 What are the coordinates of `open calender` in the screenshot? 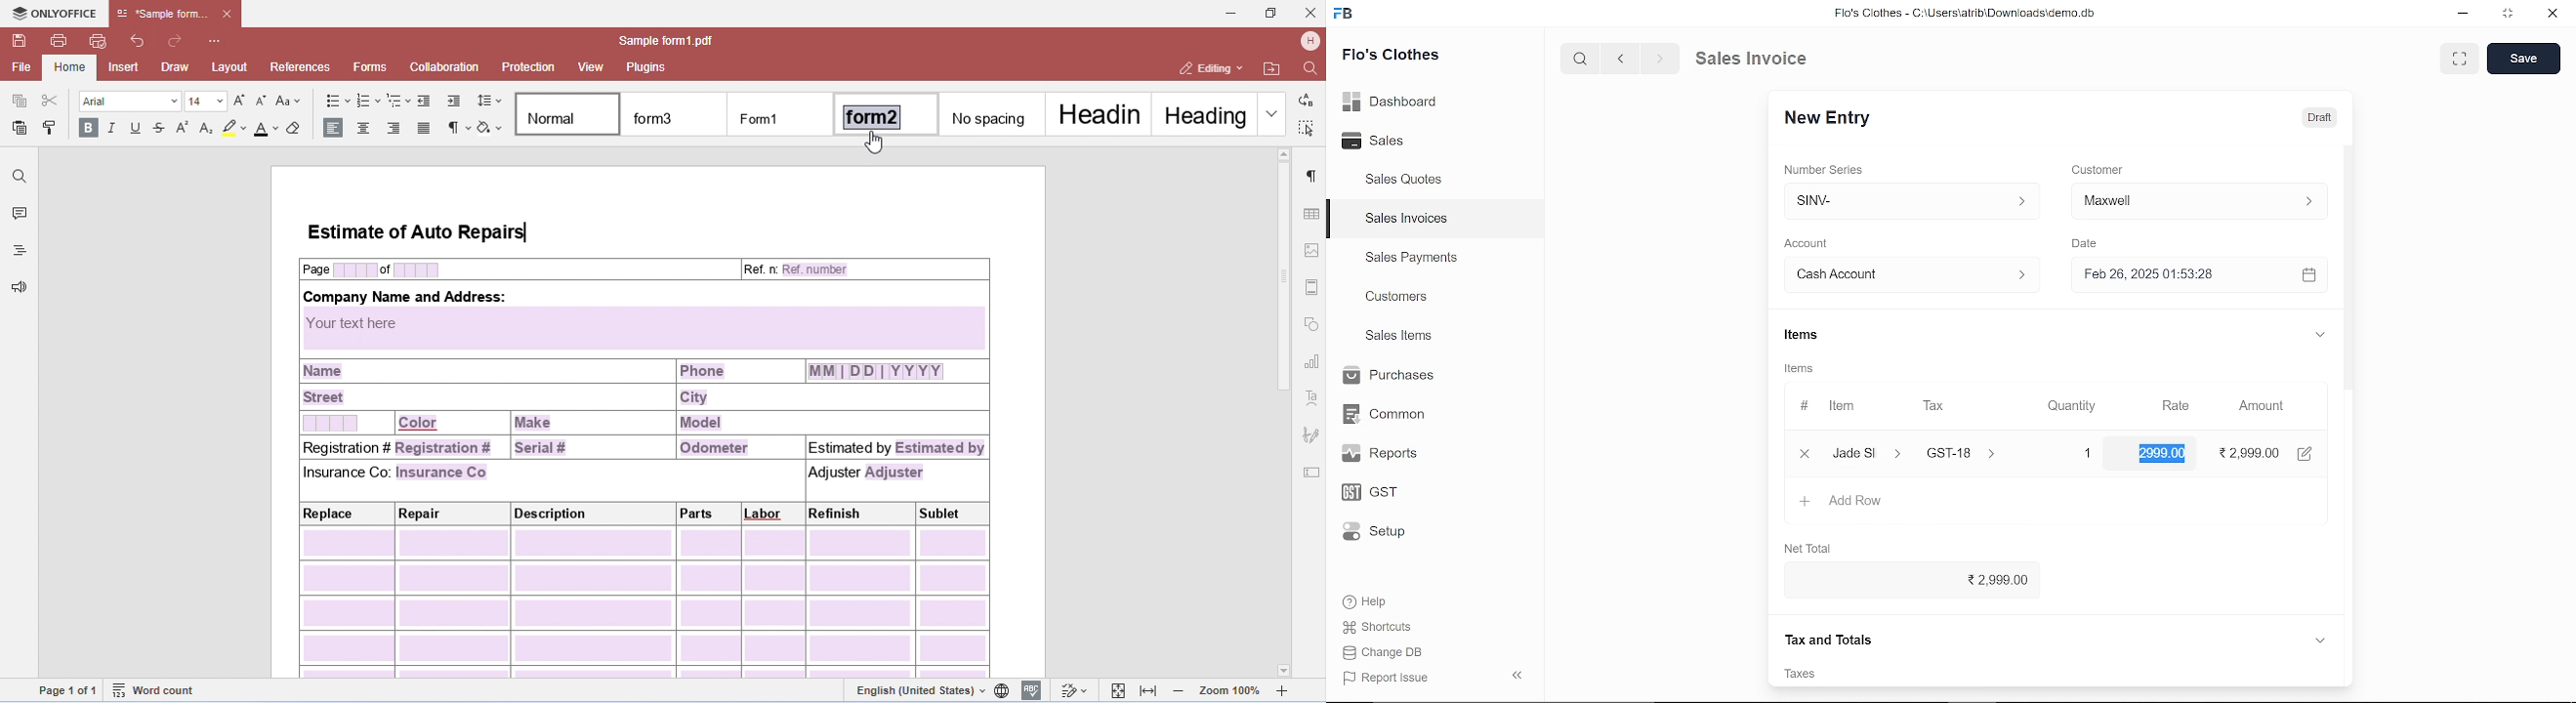 It's located at (2308, 274).